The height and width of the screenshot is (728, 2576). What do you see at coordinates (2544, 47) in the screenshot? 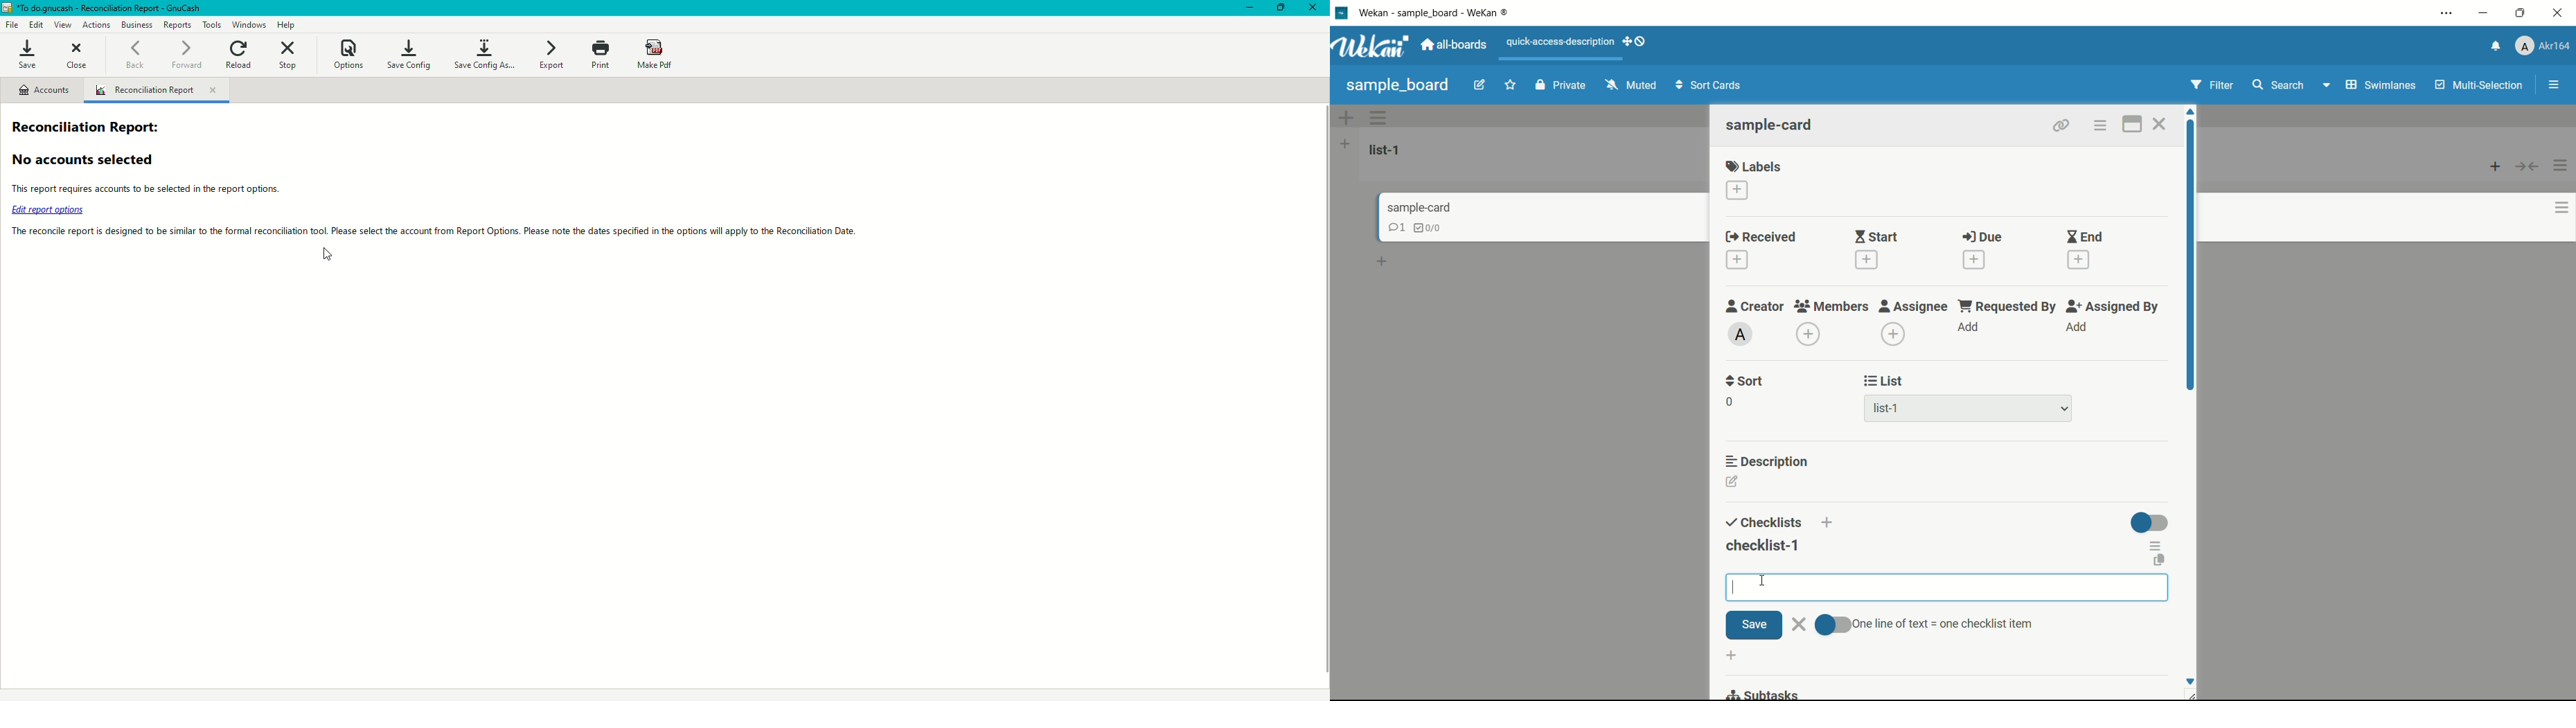
I see `profile` at bounding box center [2544, 47].